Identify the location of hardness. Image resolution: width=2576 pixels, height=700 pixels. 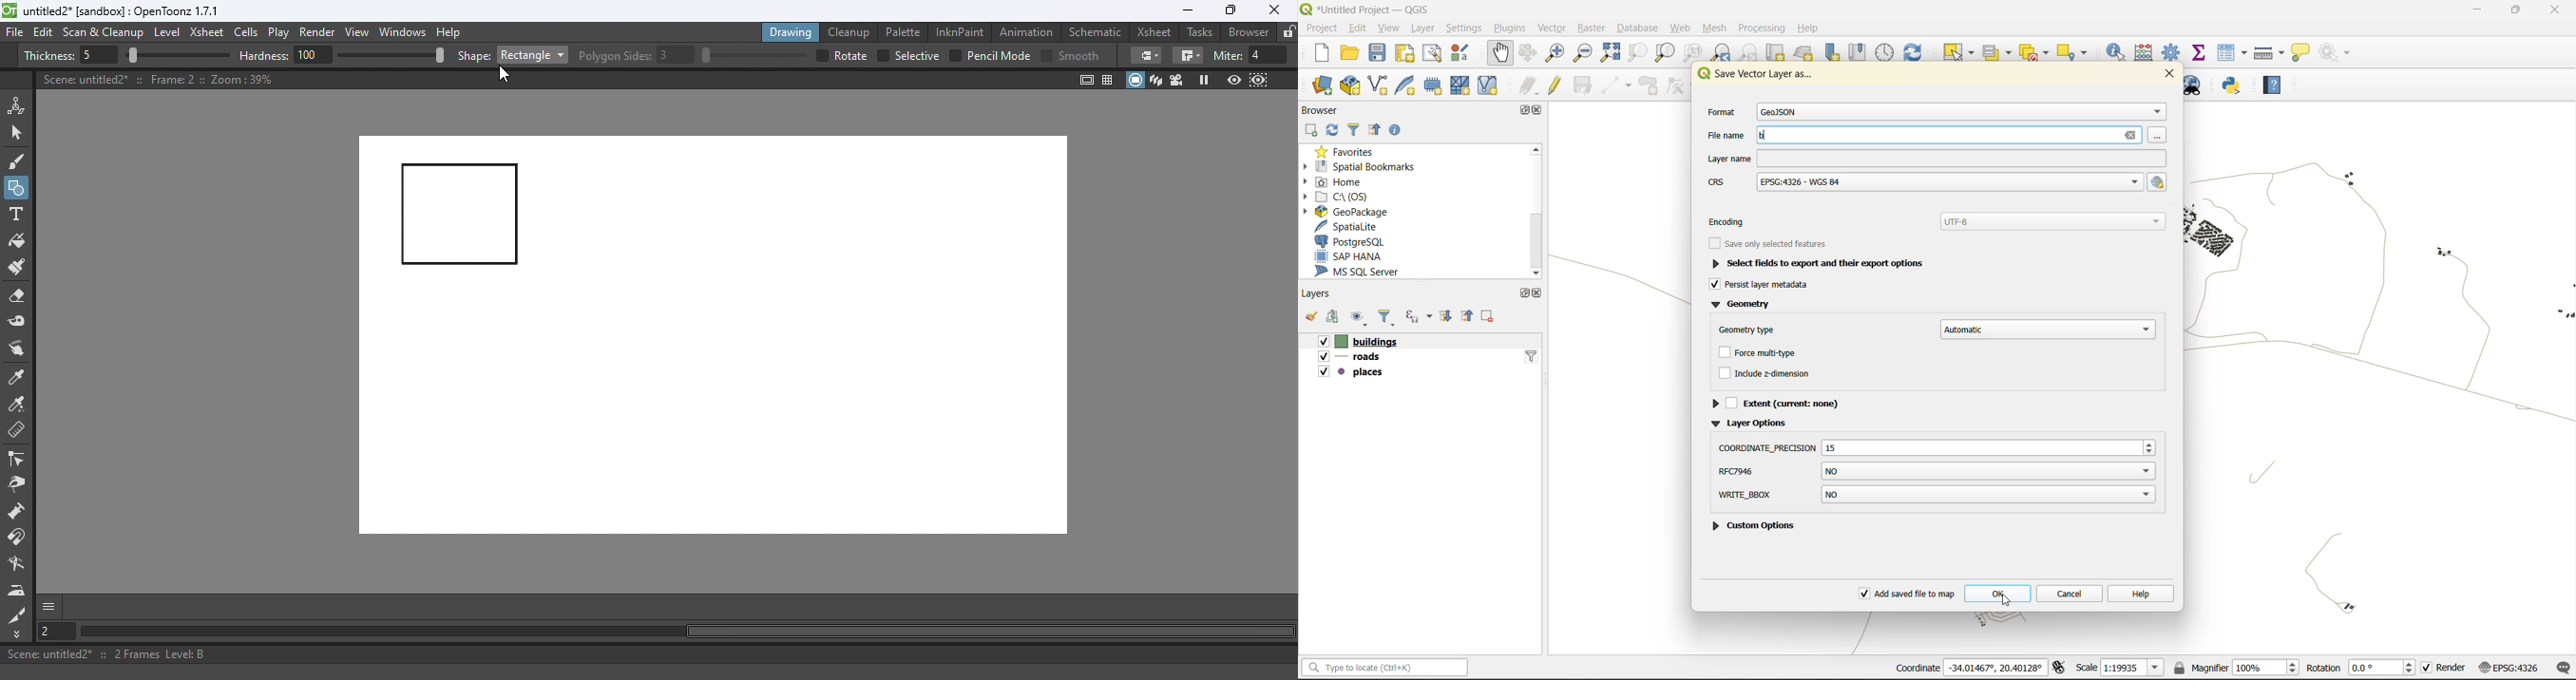
(266, 55).